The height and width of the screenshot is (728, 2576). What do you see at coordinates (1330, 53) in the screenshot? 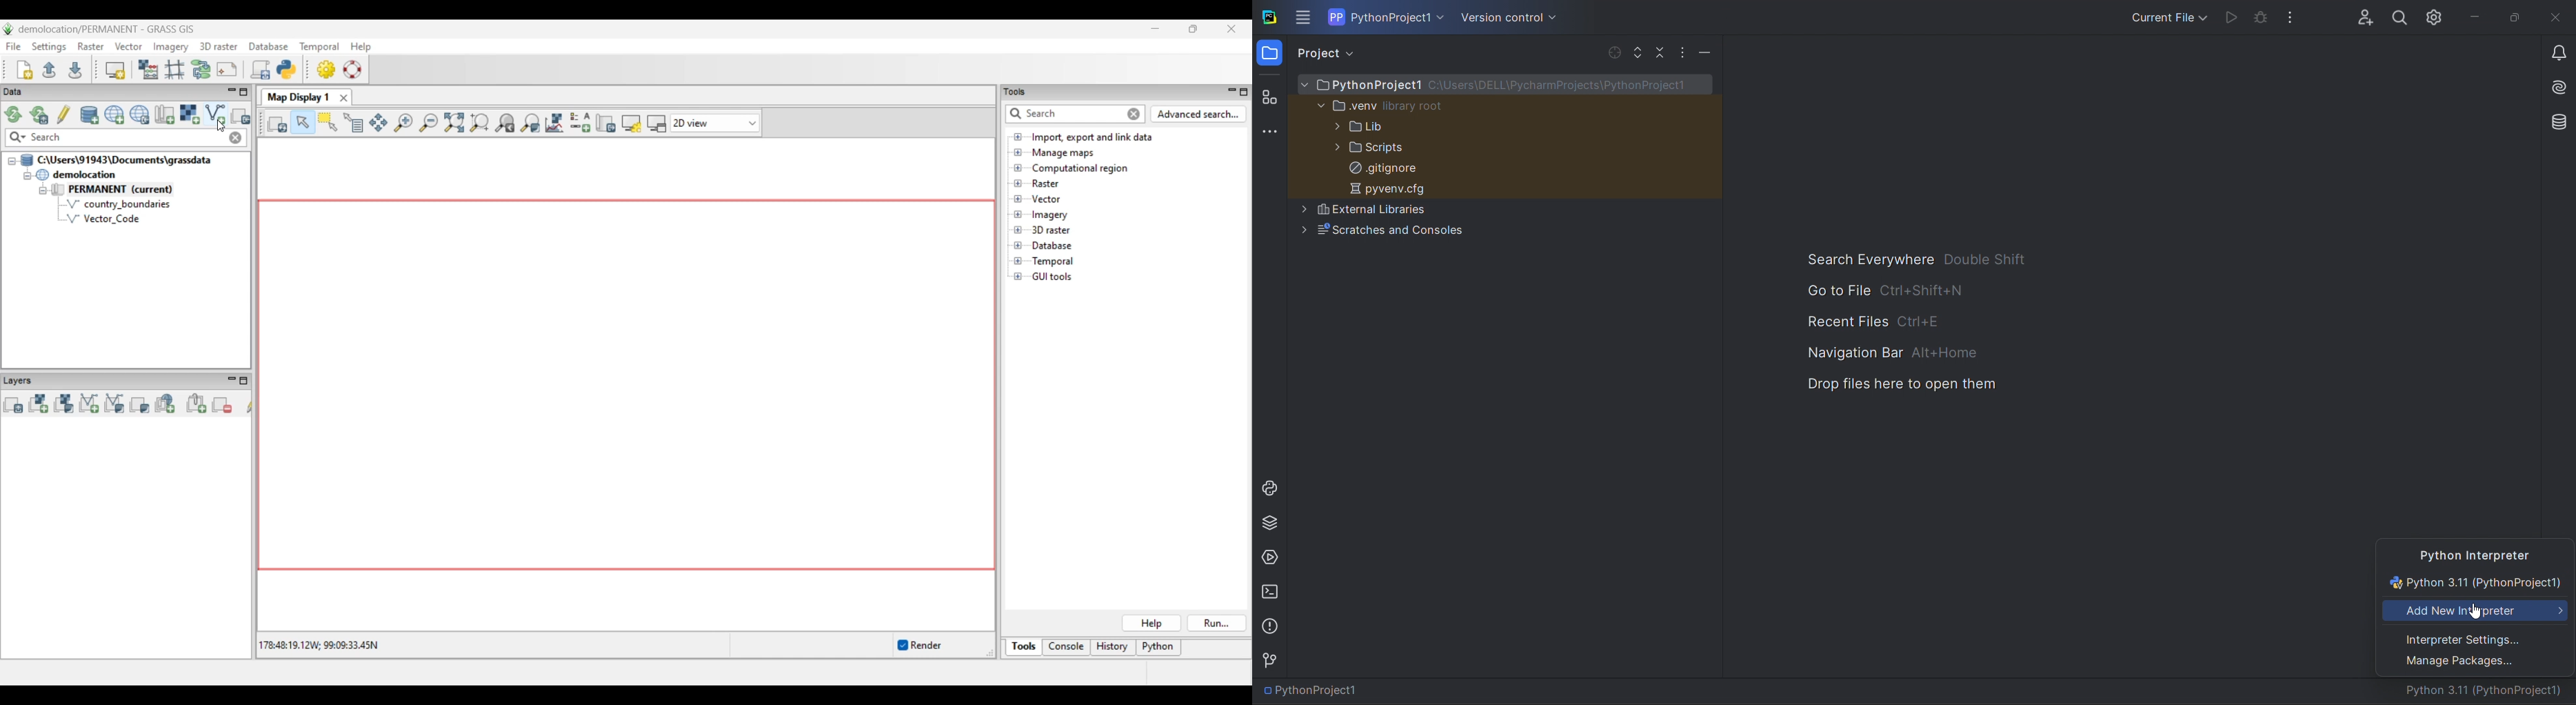
I see `project` at bounding box center [1330, 53].